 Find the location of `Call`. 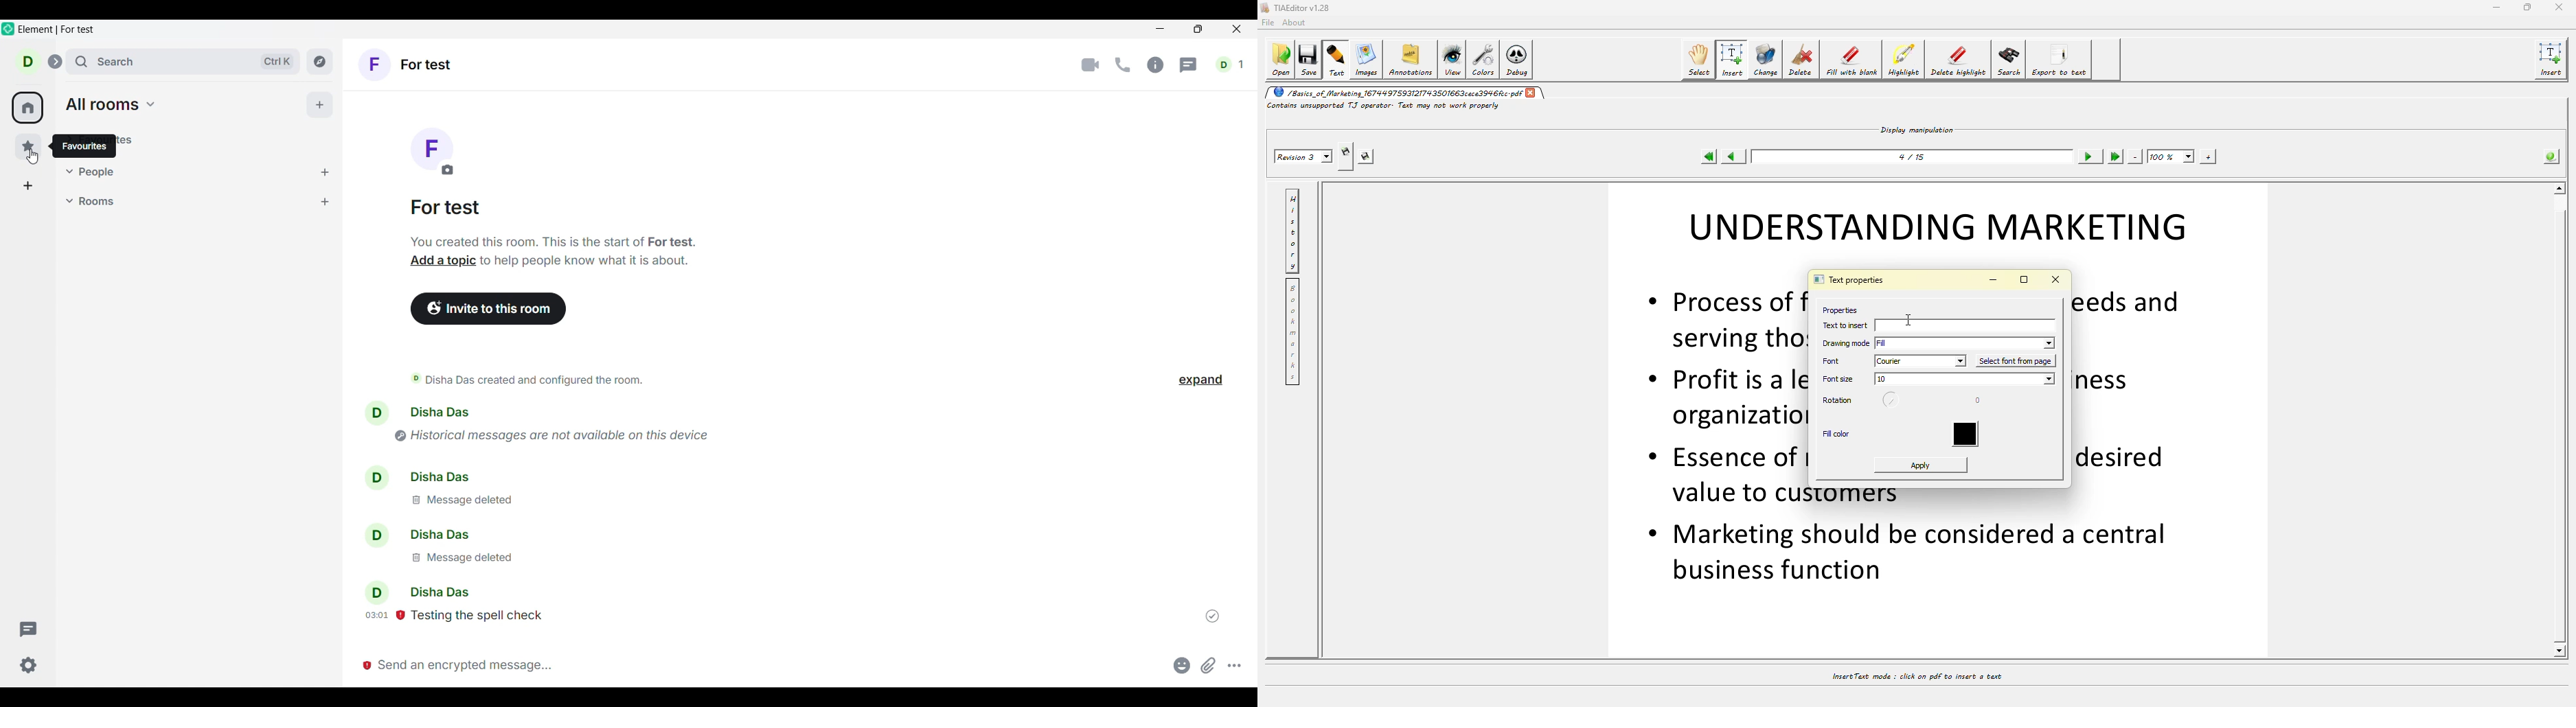

Call is located at coordinates (1123, 65).